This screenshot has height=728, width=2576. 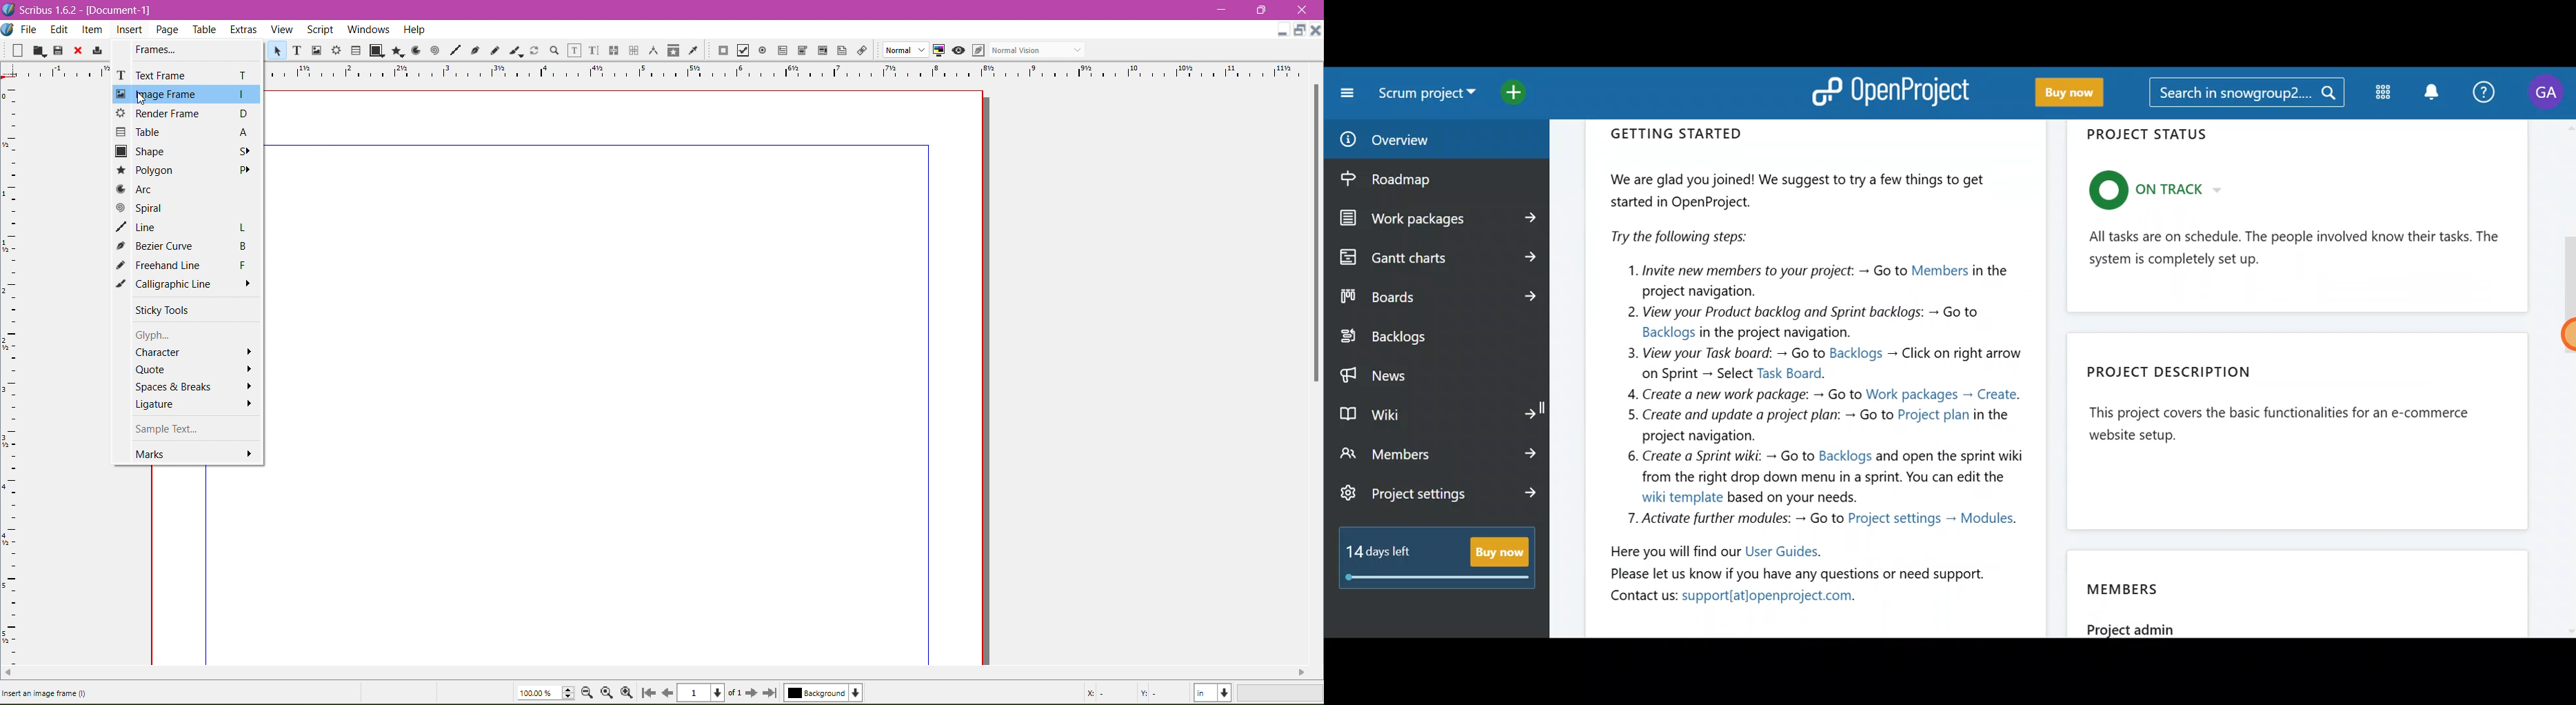 What do you see at coordinates (414, 30) in the screenshot?
I see `Help` at bounding box center [414, 30].